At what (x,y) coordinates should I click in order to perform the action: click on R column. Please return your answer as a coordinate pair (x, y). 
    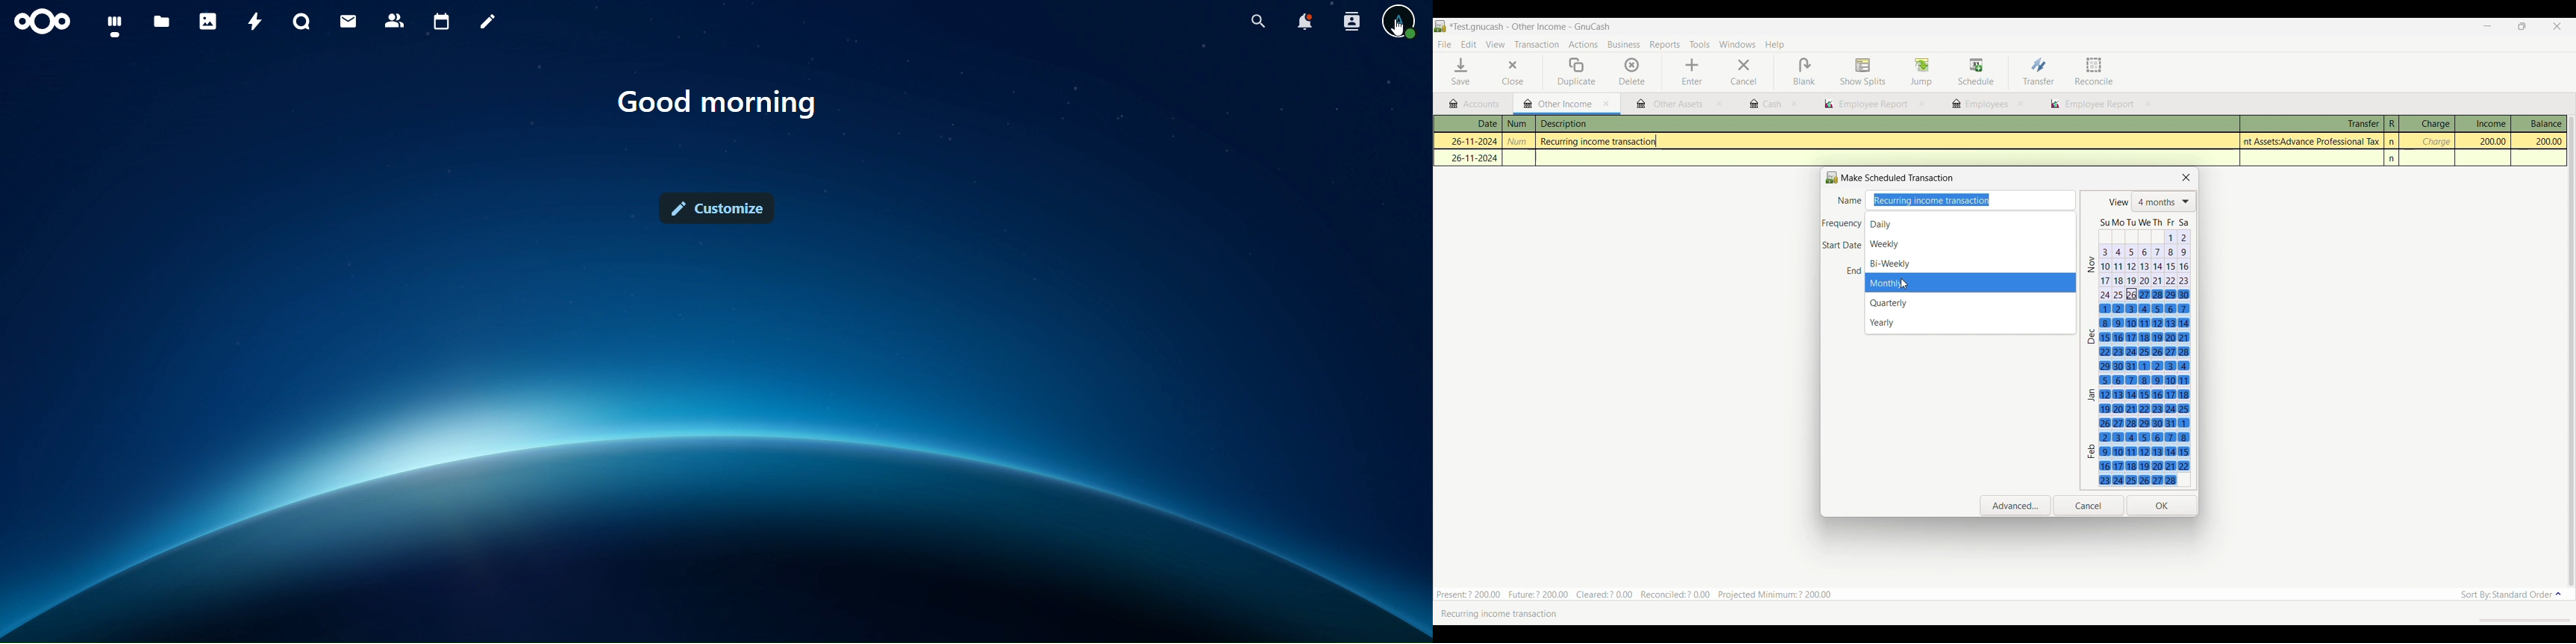
    Looking at the image, I should click on (2391, 124).